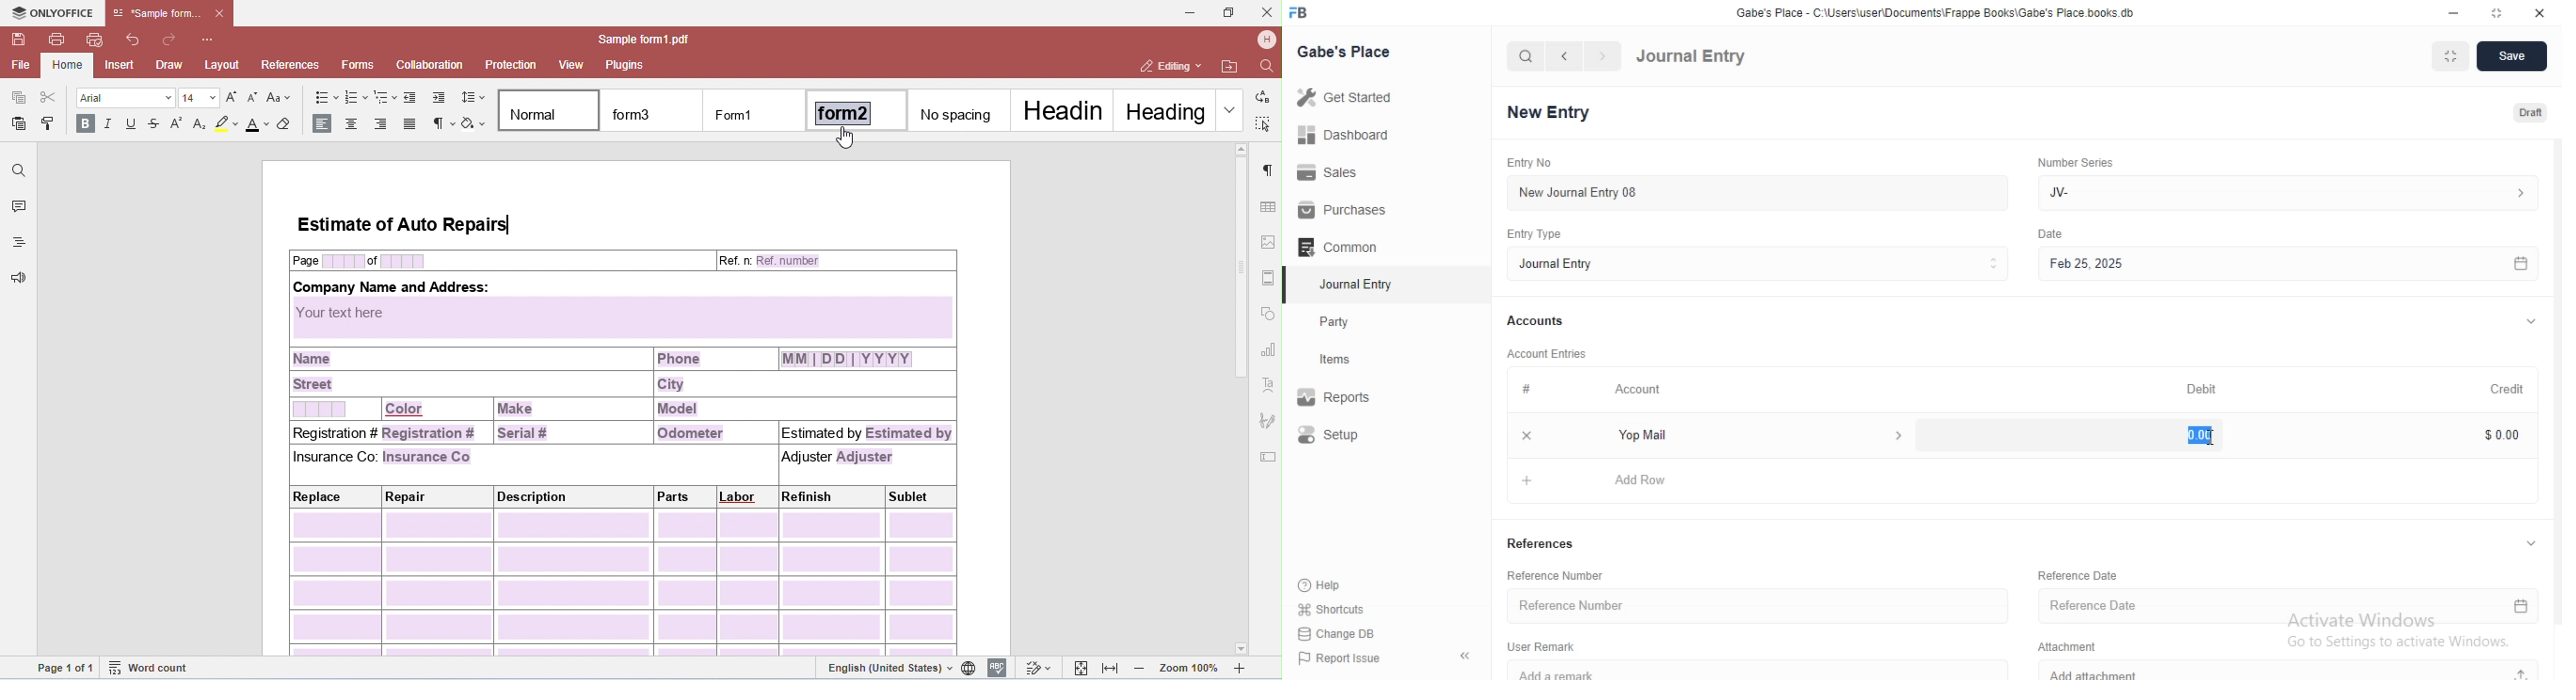 The width and height of the screenshot is (2576, 700). I want to click on + Add Row, so click(2027, 479).